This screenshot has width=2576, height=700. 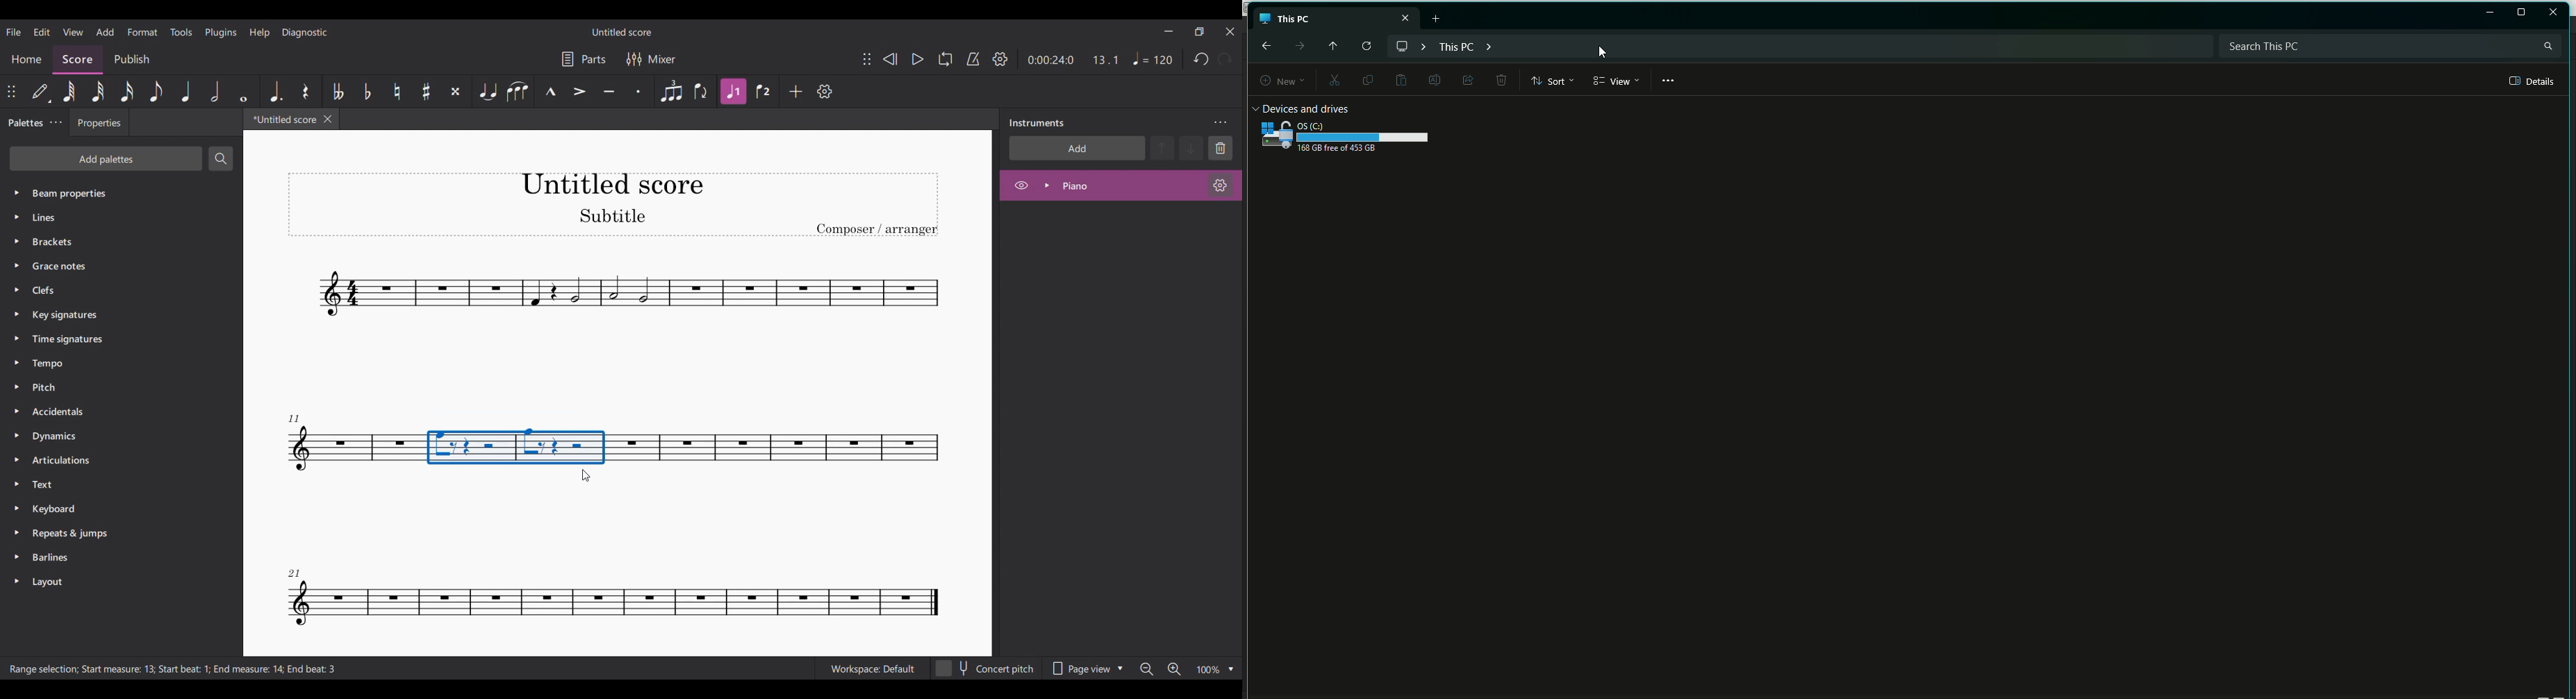 What do you see at coordinates (221, 158) in the screenshot?
I see `Search palette` at bounding box center [221, 158].